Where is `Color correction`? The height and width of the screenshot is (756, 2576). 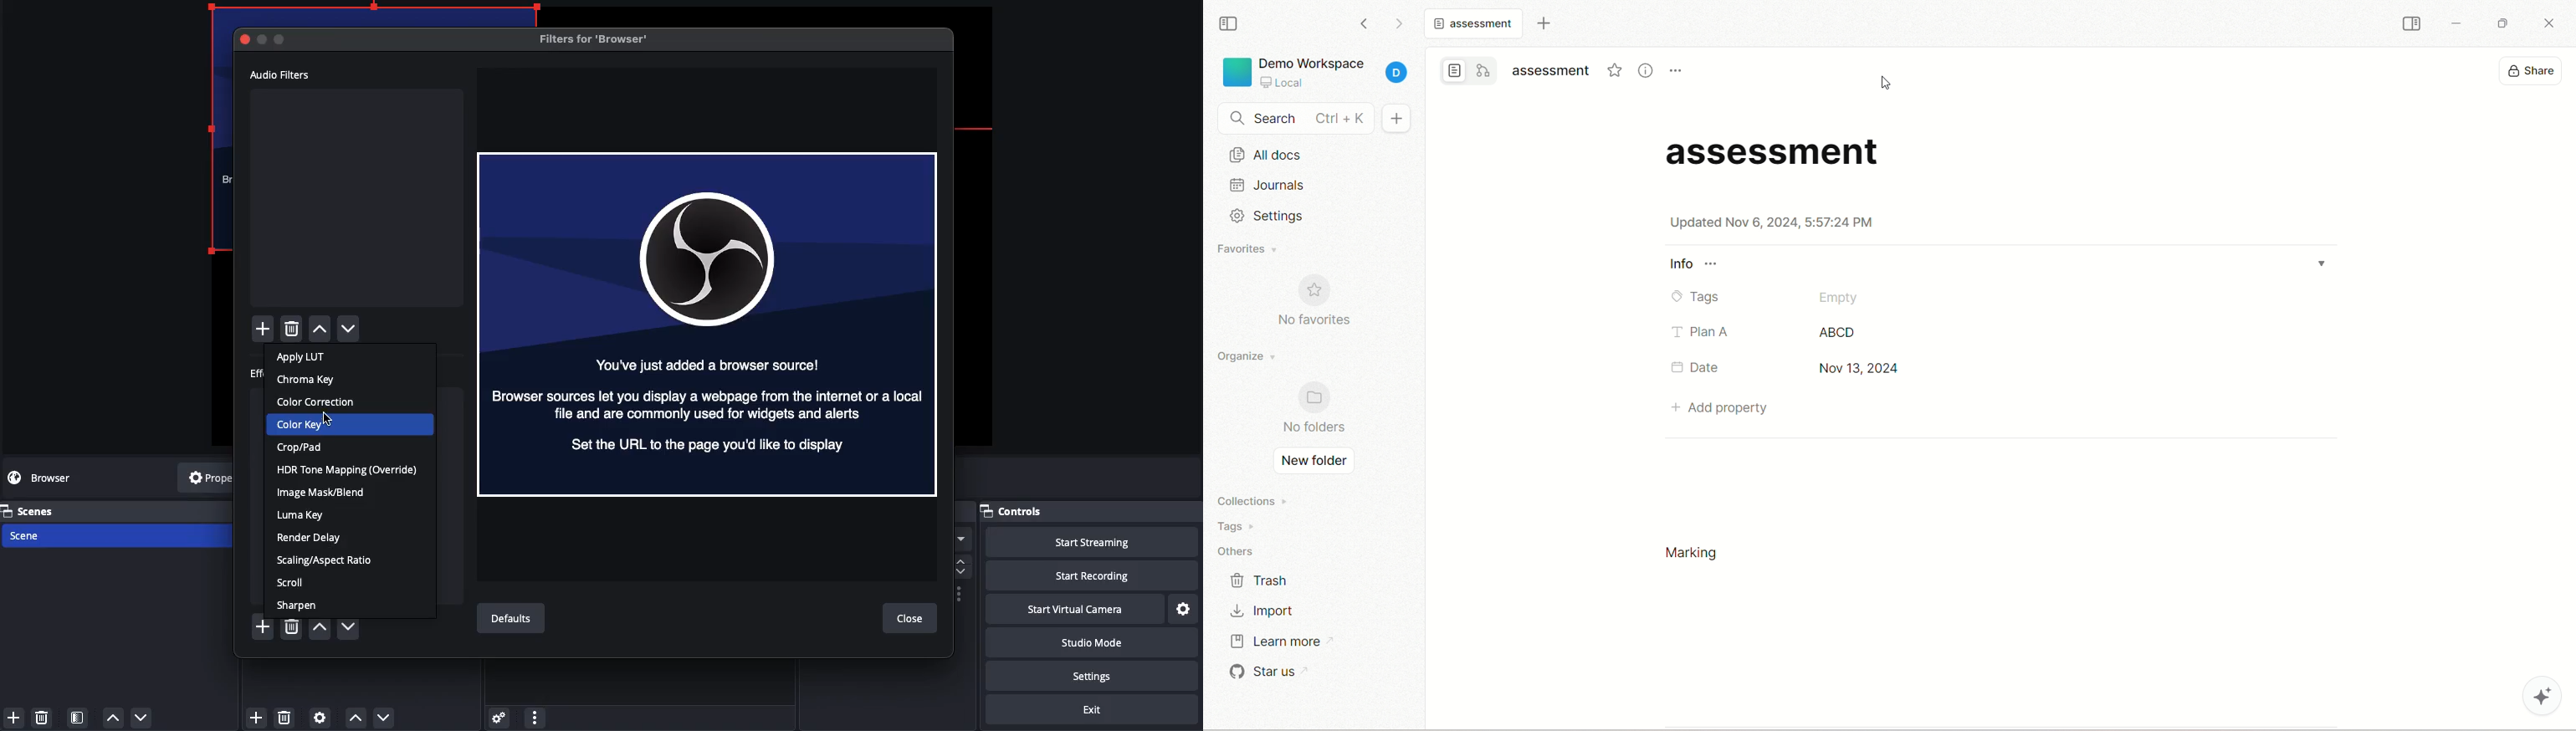 Color correction is located at coordinates (319, 402).